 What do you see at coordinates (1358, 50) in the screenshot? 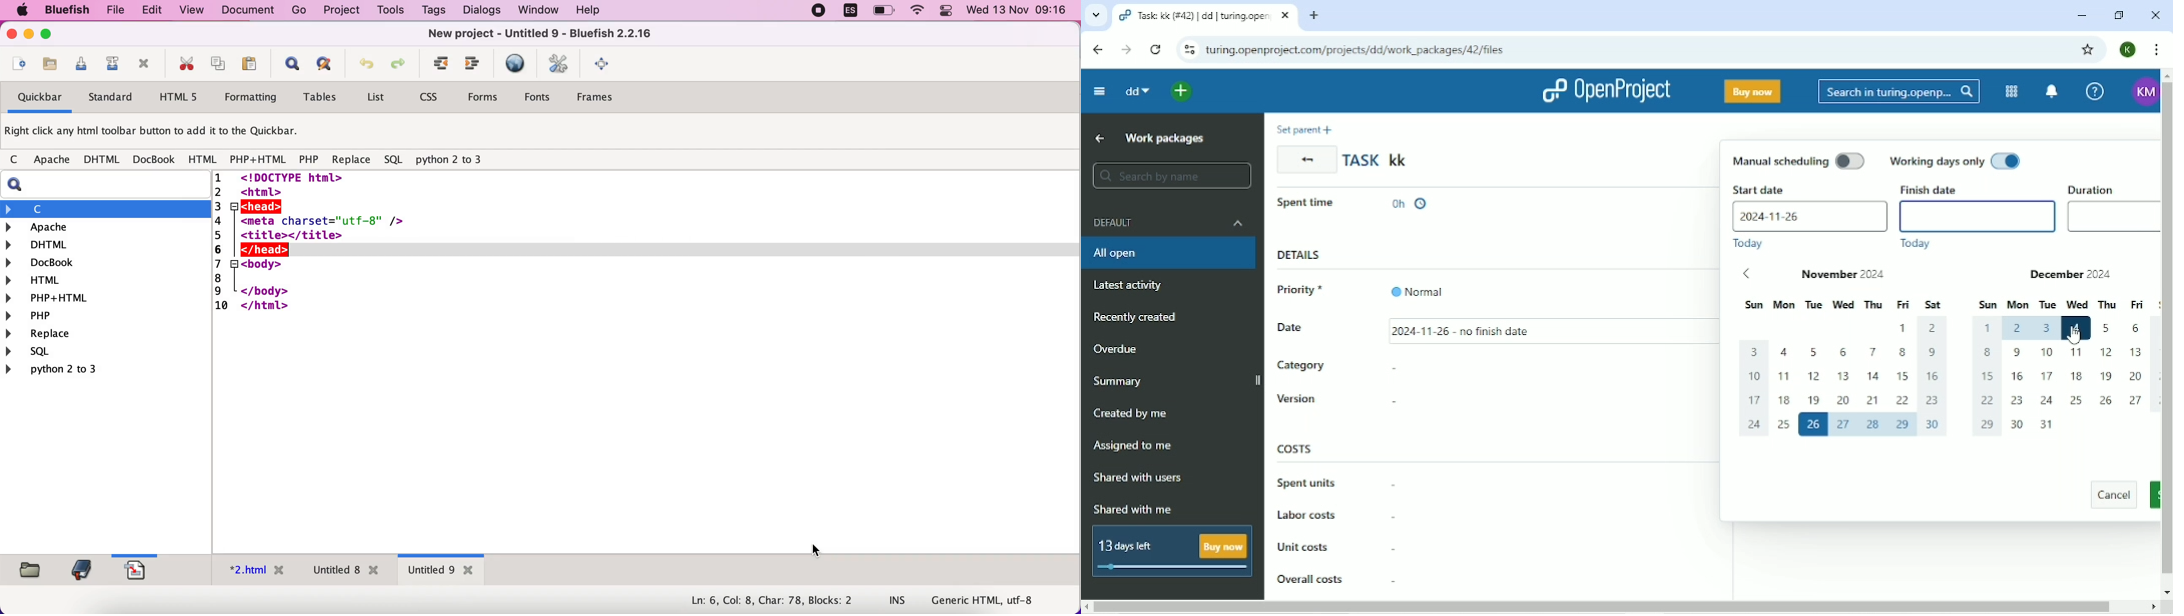
I see `turing.openproject.com/projects/dd/work_packages/42/files` at bounding box center [1358, 50].